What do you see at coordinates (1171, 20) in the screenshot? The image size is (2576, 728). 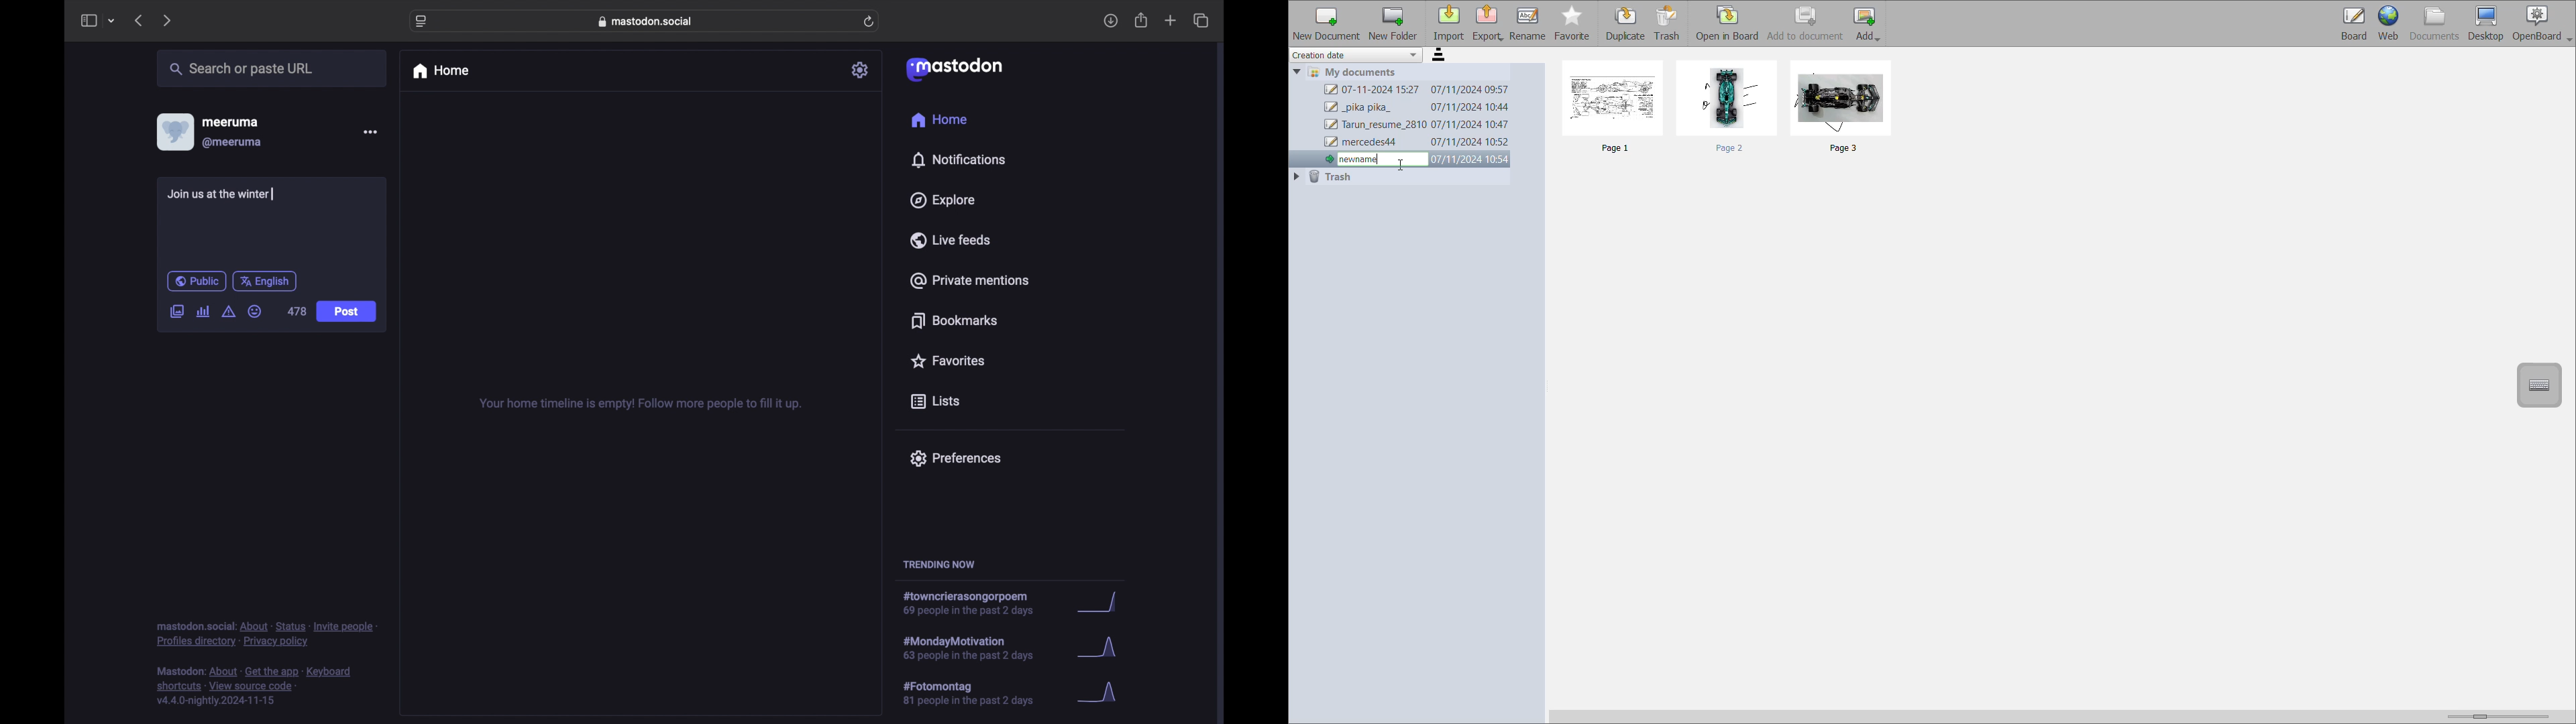 I see `new tab` at bounding box center [1171, 20].